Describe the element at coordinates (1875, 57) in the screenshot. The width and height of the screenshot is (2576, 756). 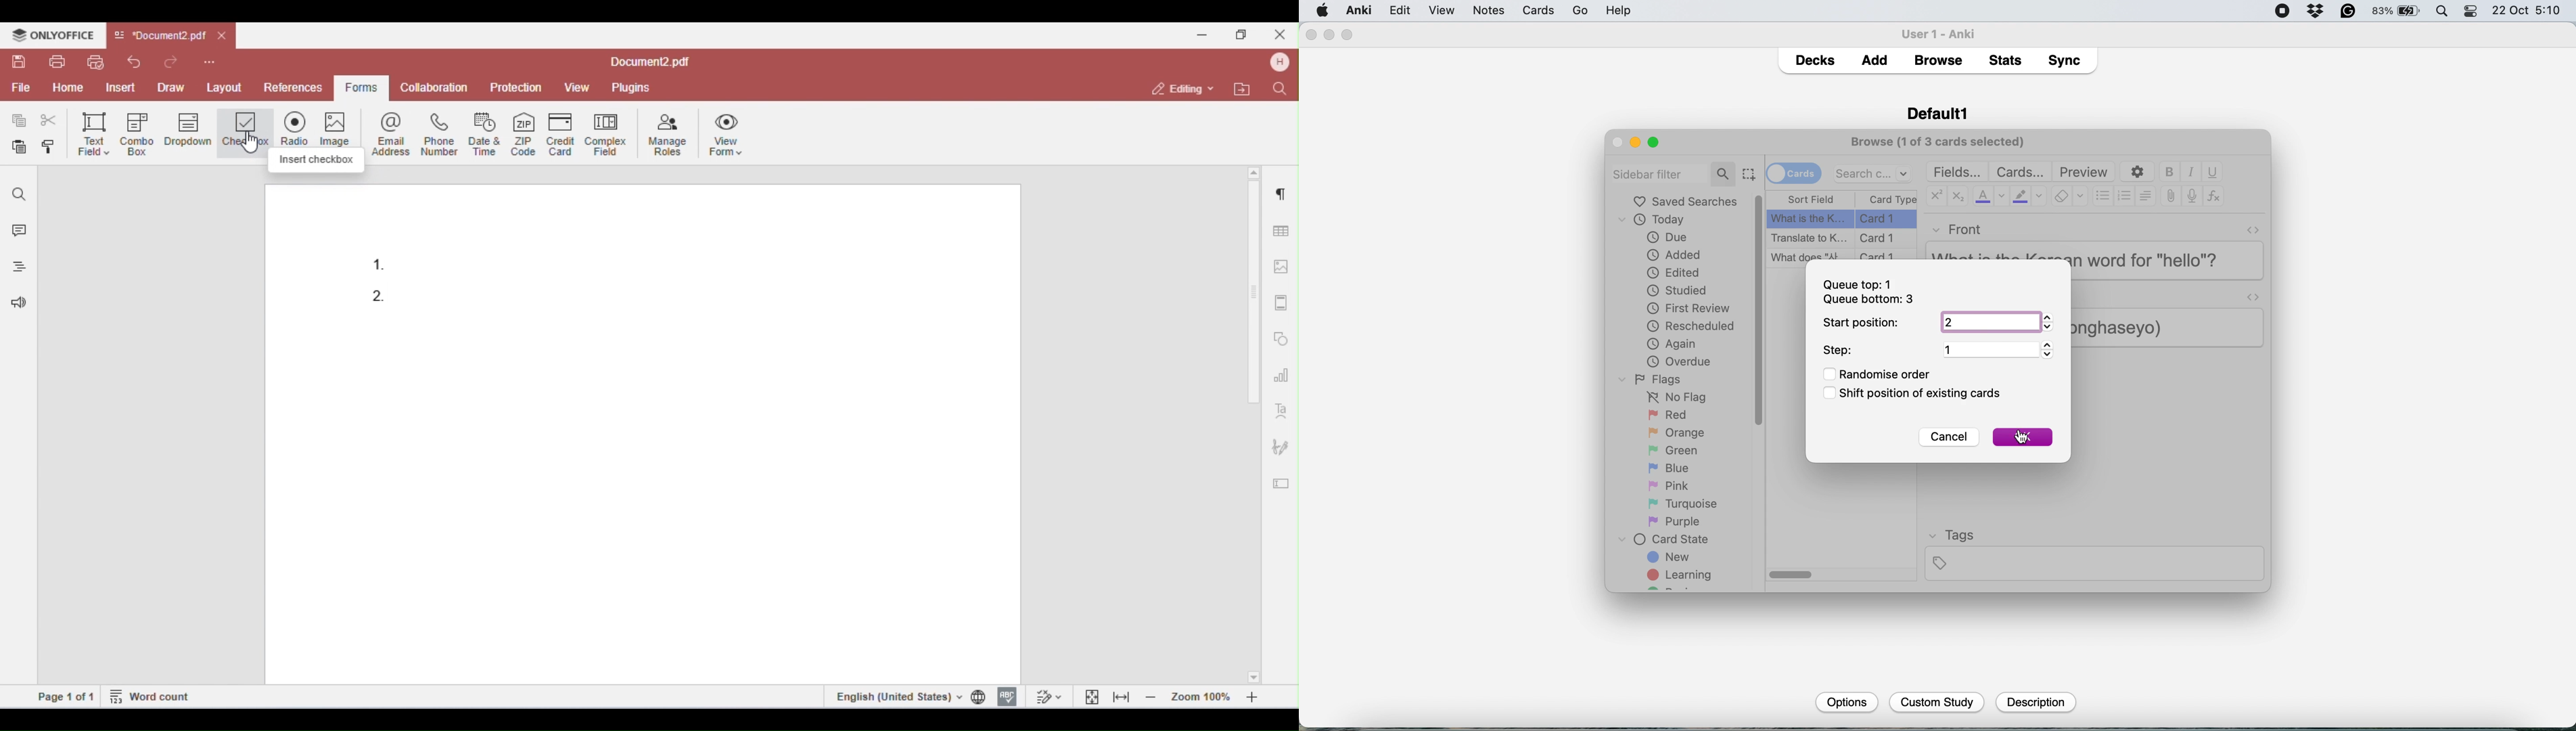
I see `Add` at that location.